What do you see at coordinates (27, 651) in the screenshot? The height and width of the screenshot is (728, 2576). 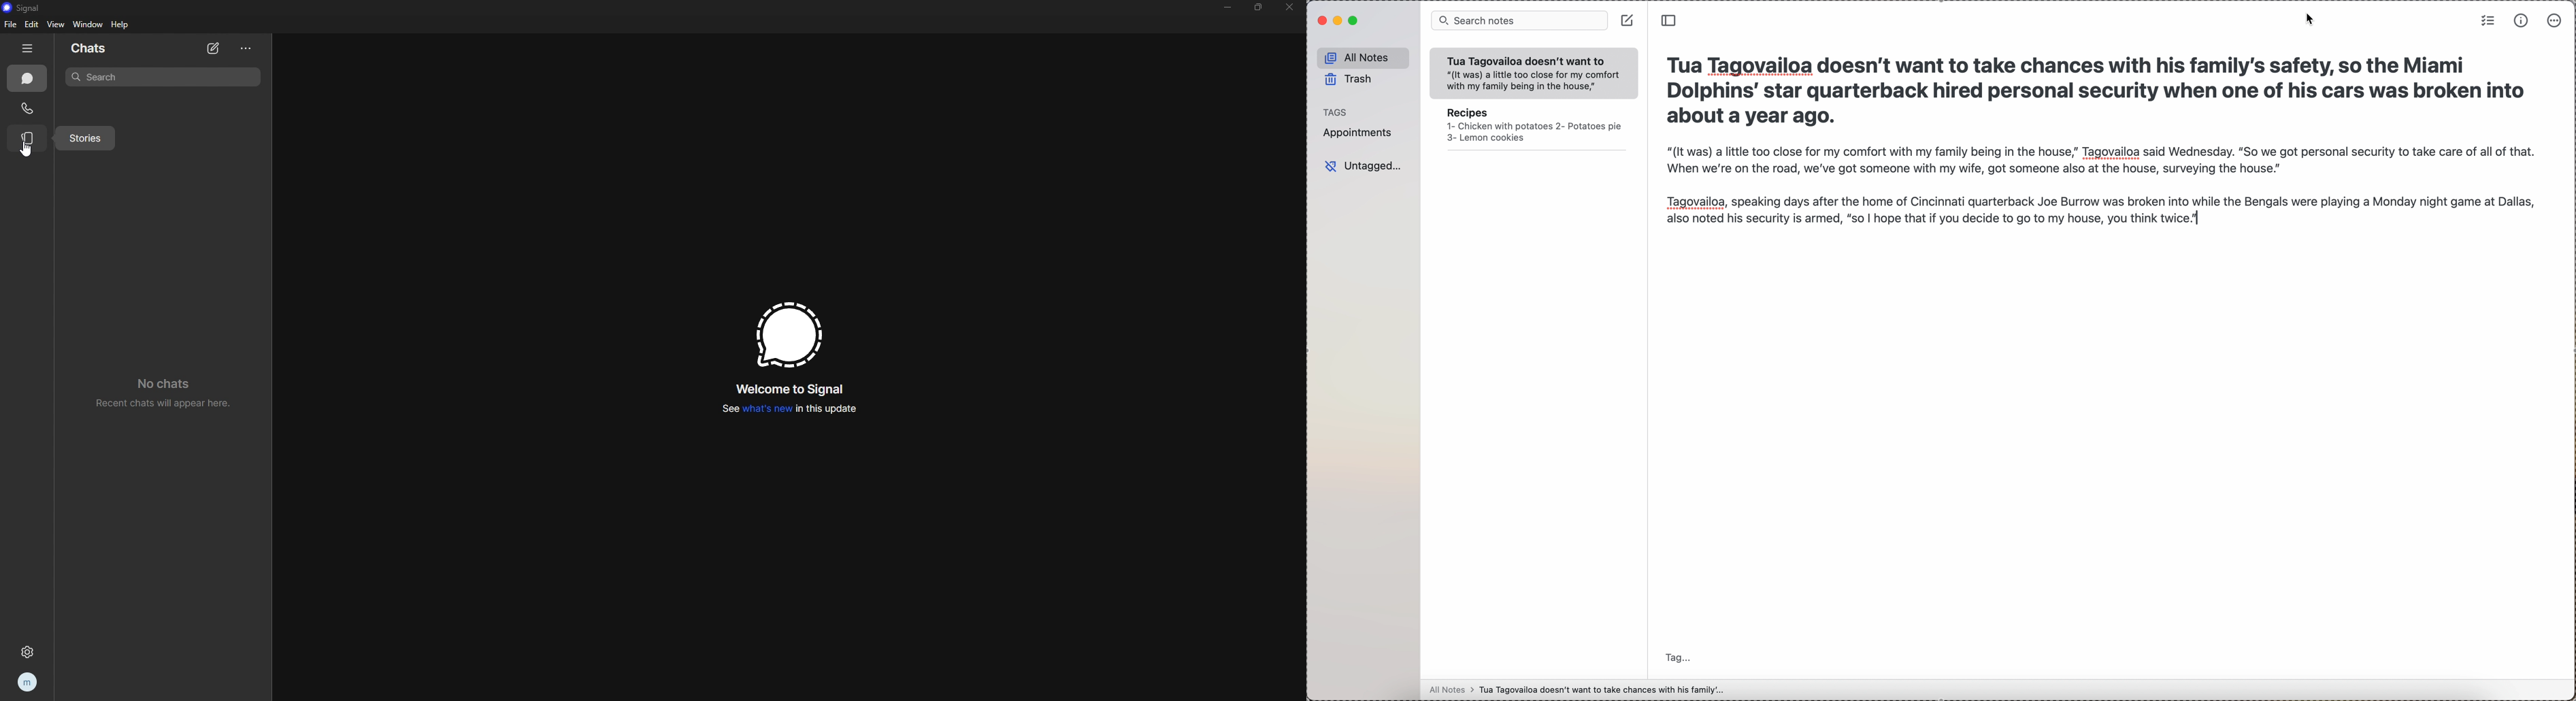 I see `settings` at bounding box center [27, 651].